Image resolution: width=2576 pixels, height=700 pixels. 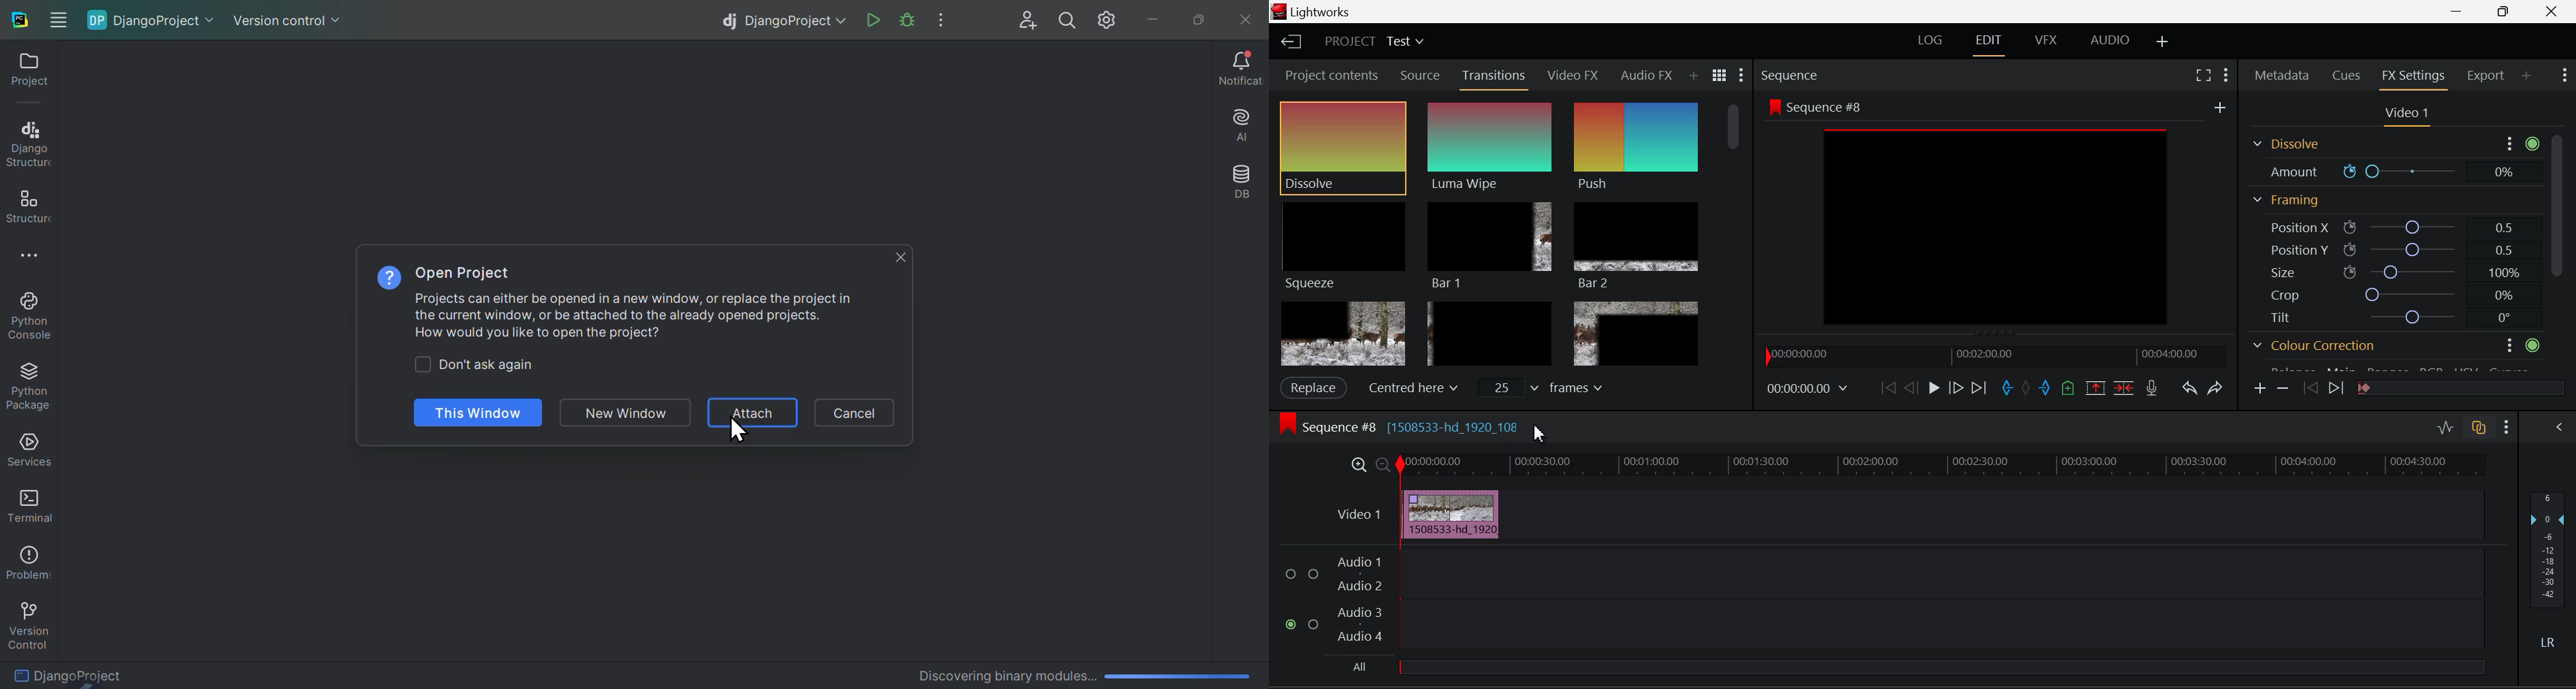 I want to click on Sequence #8, so click(x=1815, y=106).